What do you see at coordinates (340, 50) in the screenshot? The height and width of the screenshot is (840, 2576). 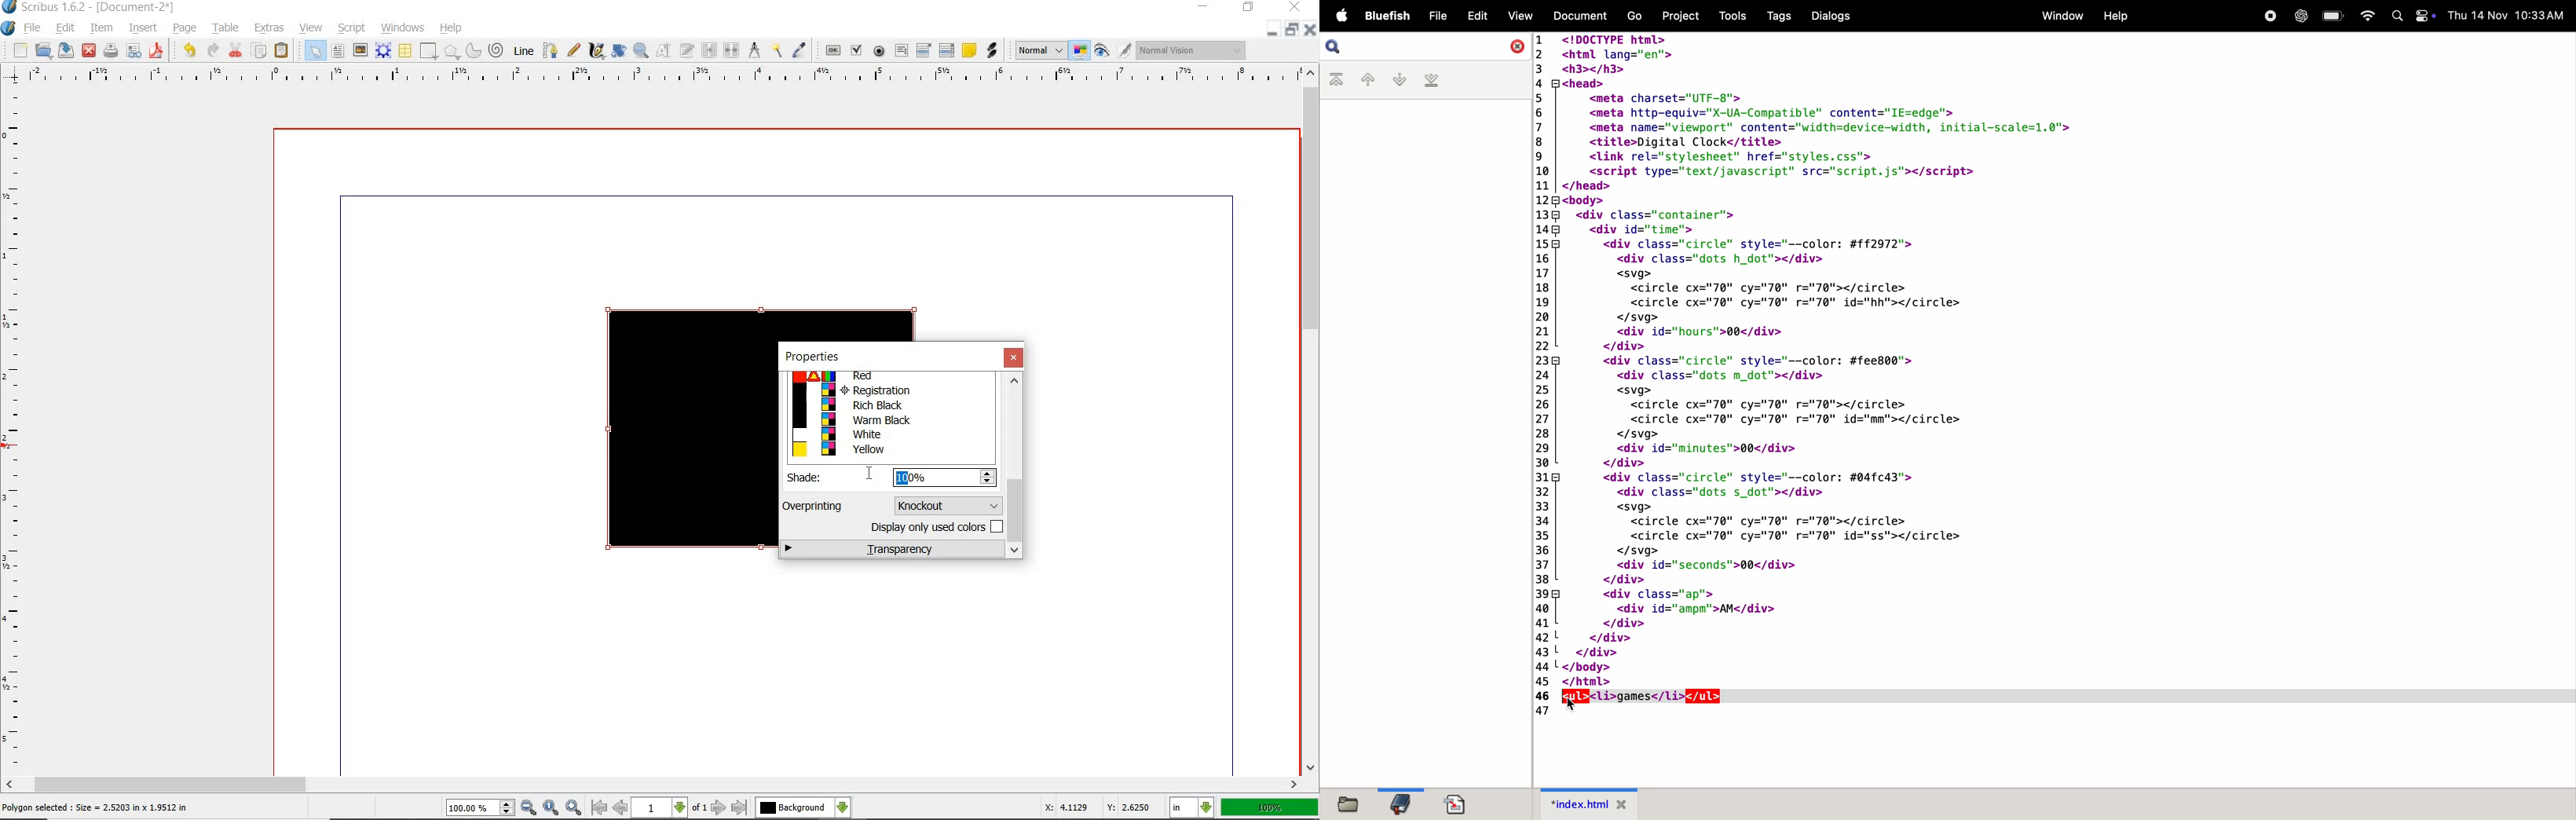 I see `text frame` at bounding box center [340, 50].